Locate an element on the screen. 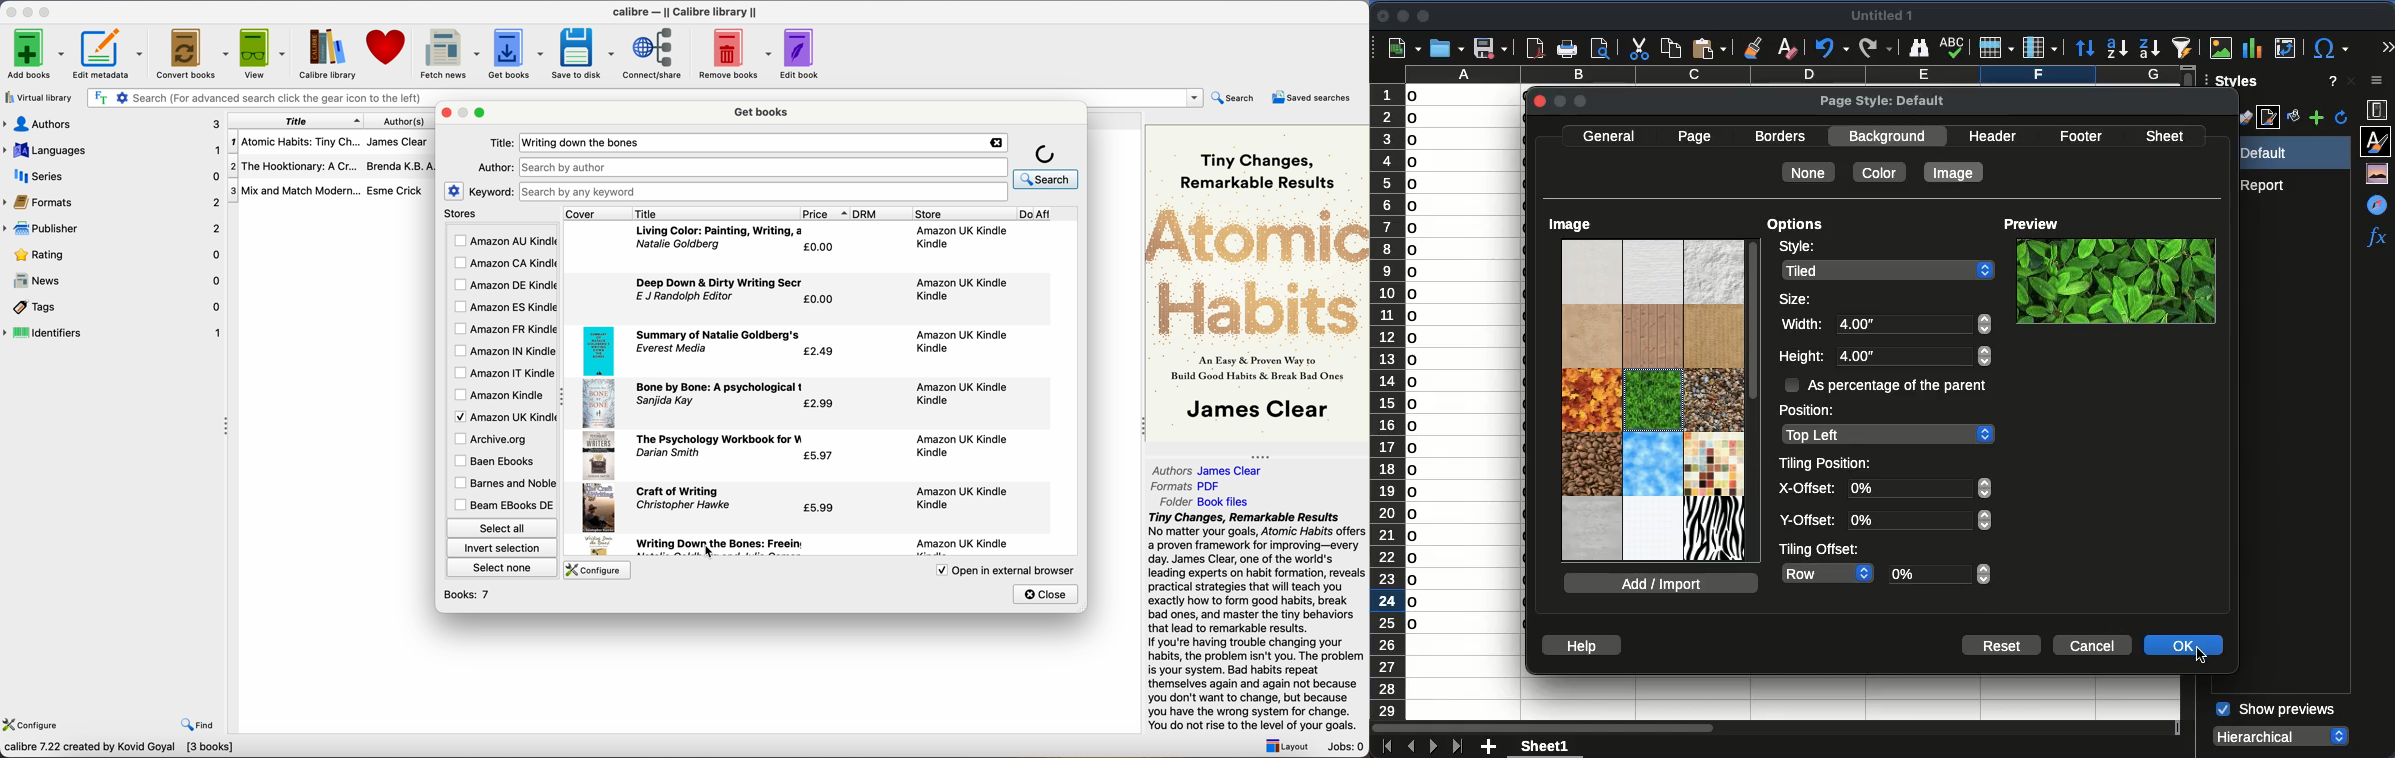 Image resolution: width=2408 pixels, height=784 pixels. special character is located at coordinates (2330, 48).